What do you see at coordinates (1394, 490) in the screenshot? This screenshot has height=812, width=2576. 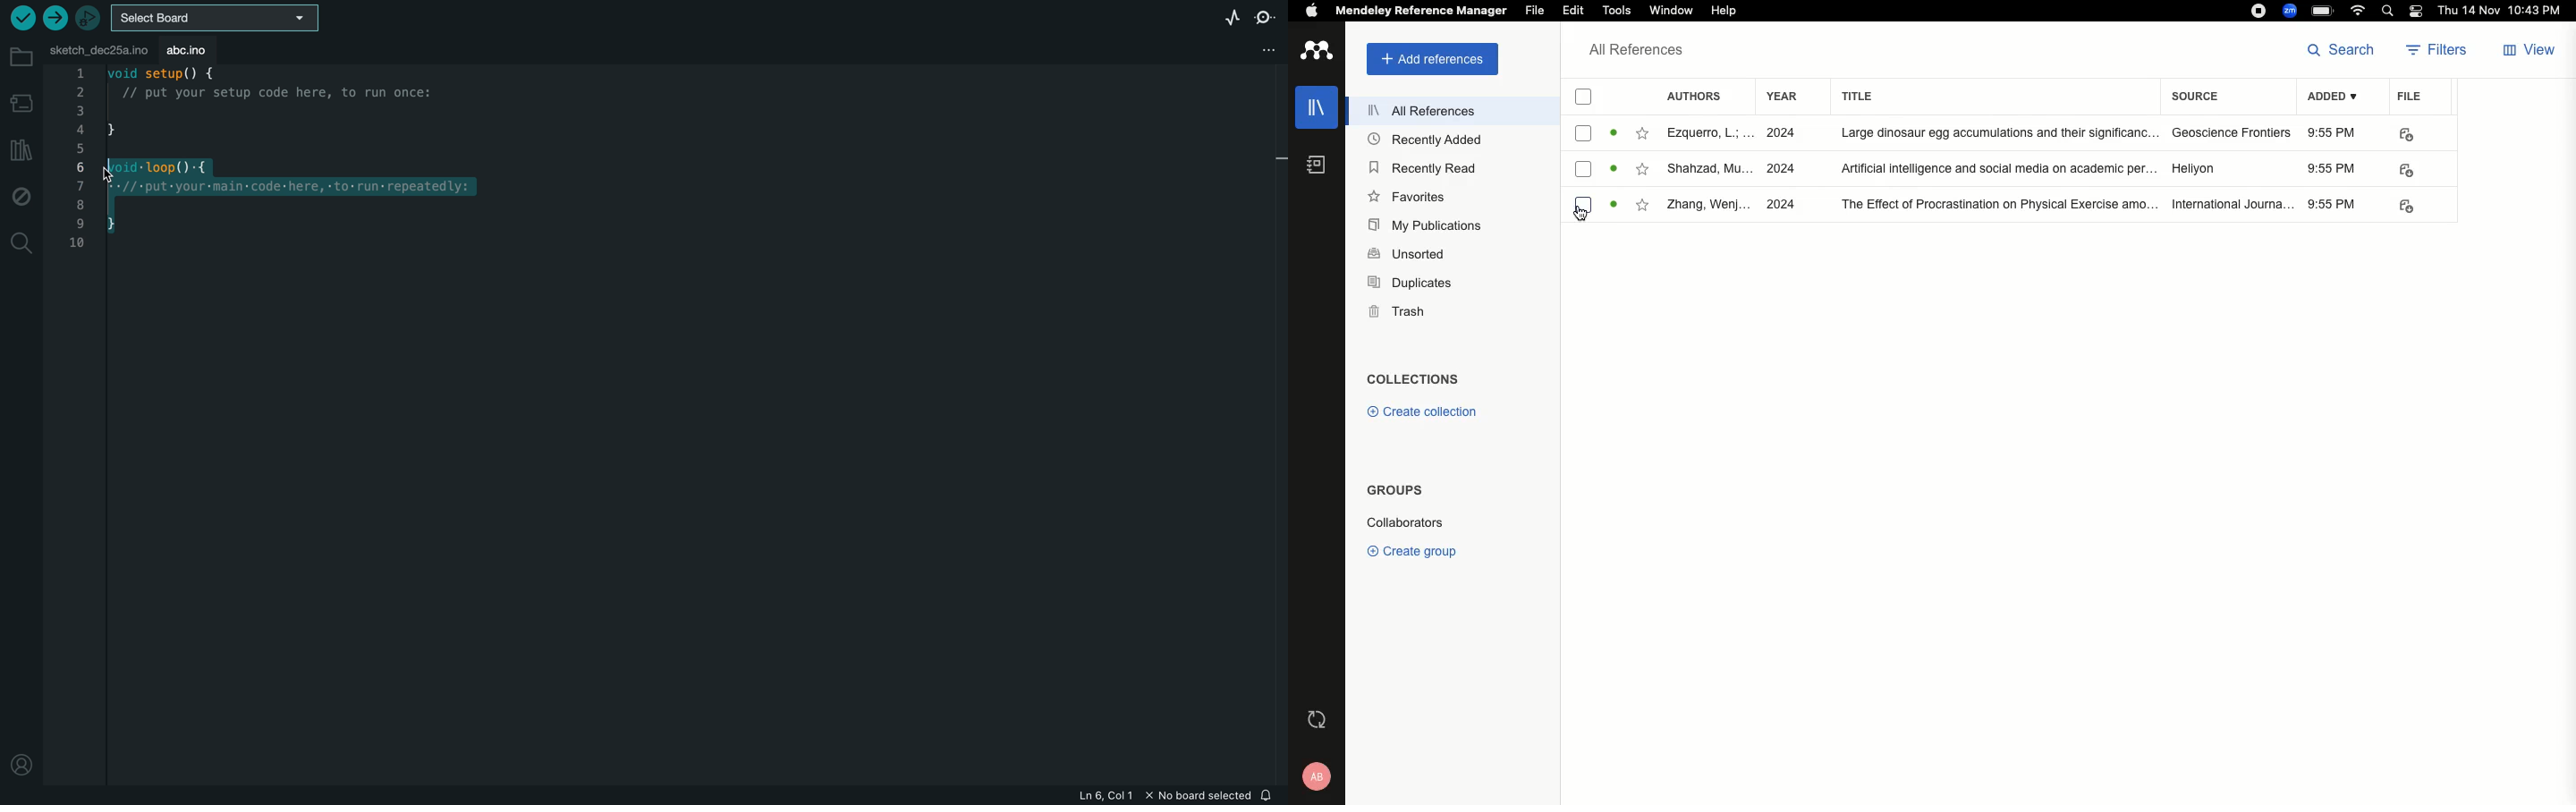 I see `Groups` at bounding box center [1394, 490].